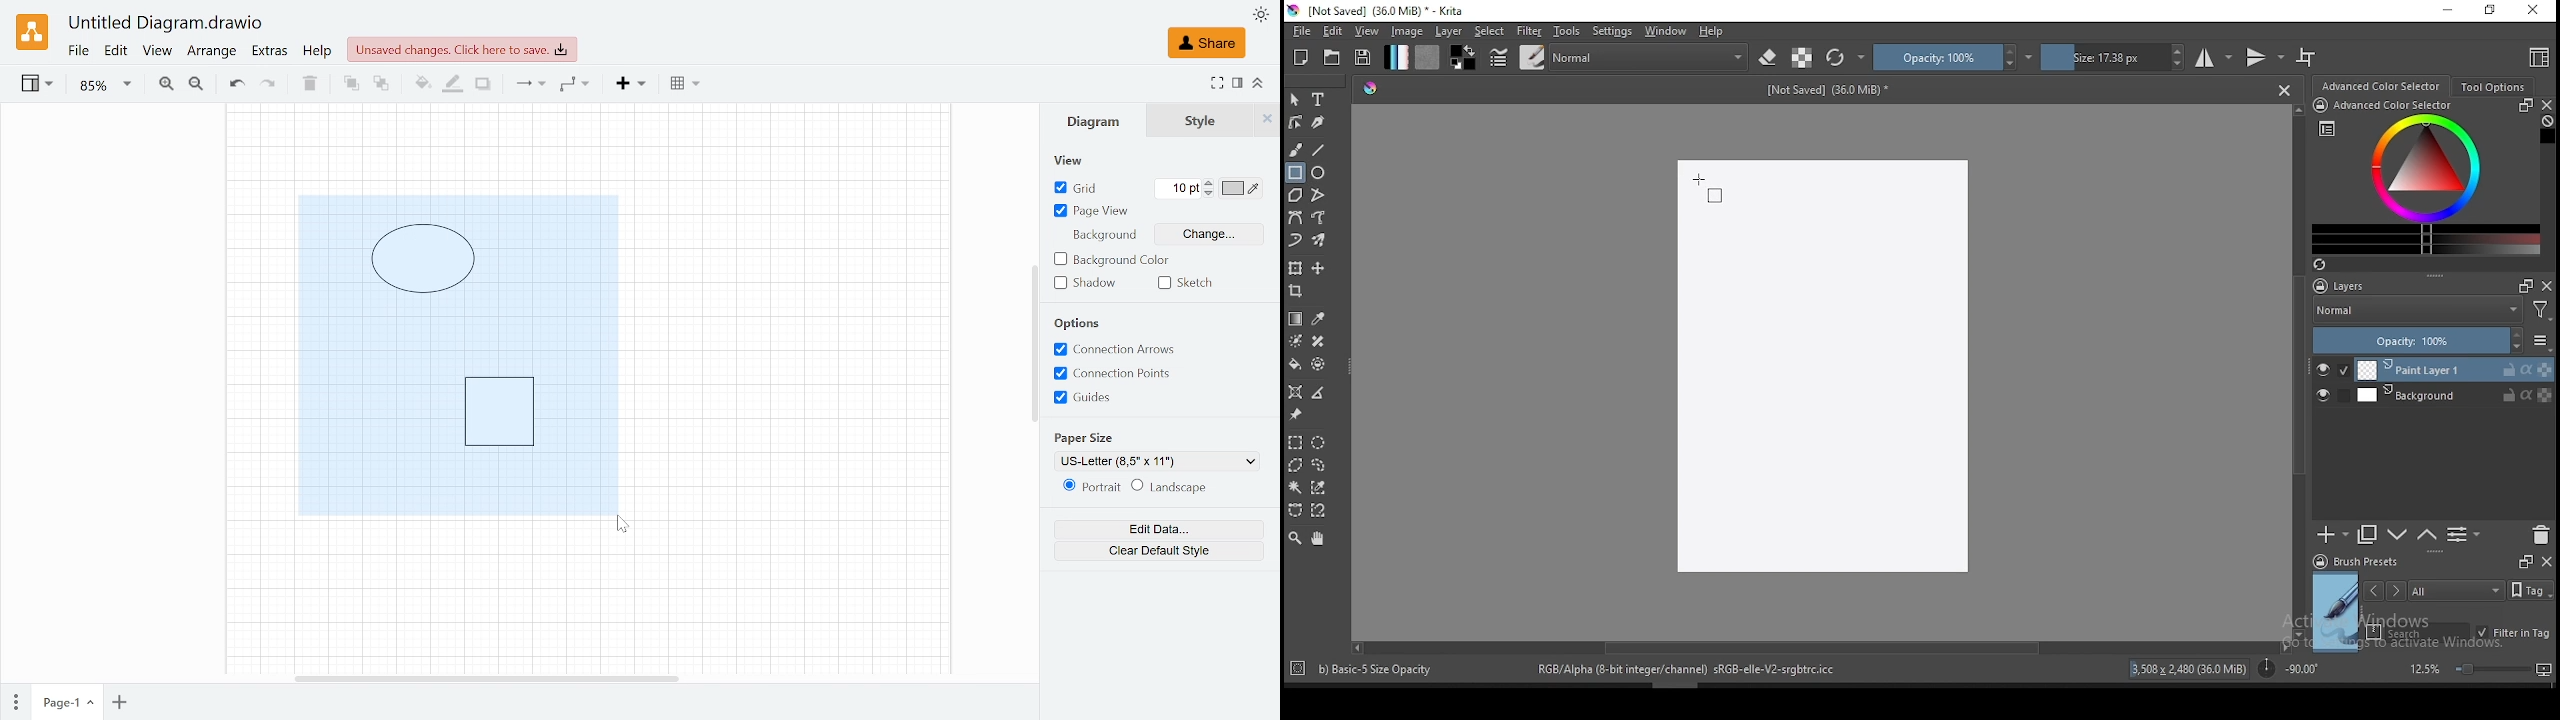 This screenshot has width=2576, height=728. What do you see at coordinates (1567, 31) in the screenshot?
I see `tools` at bounding box center [1567, 31].